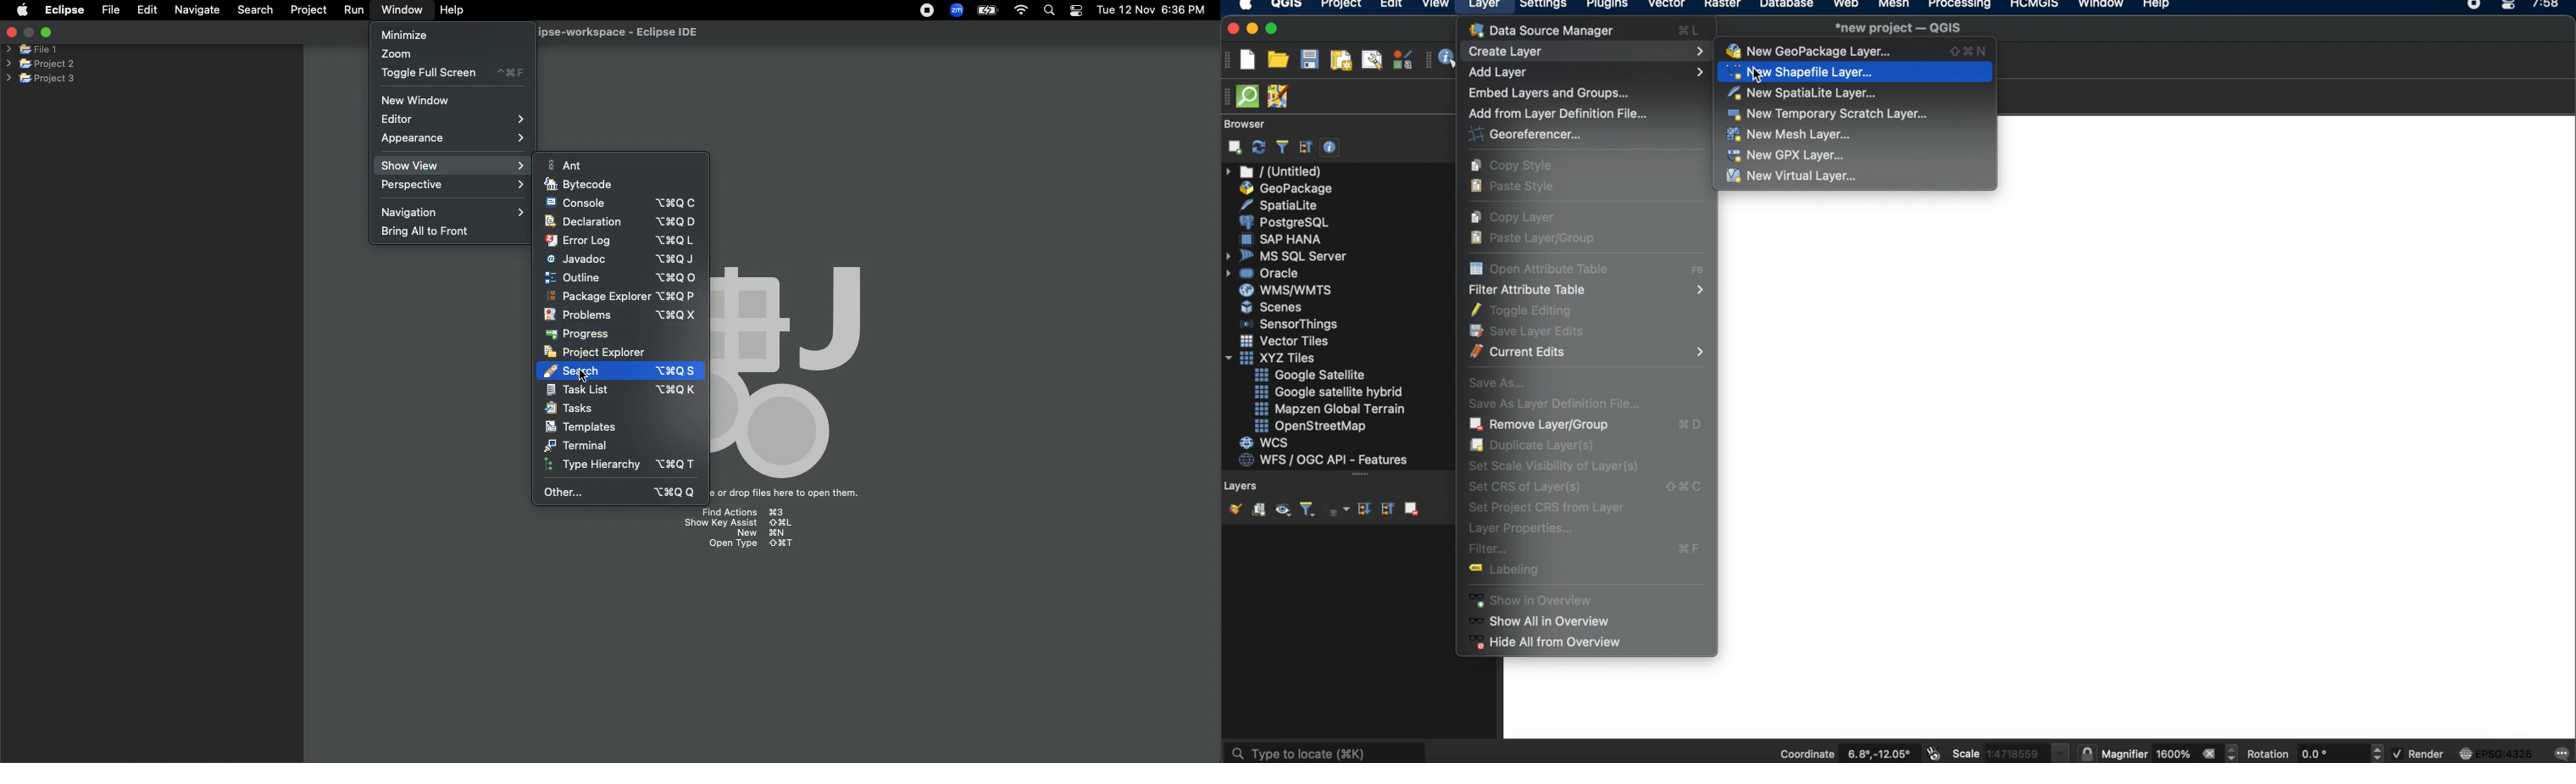 The image size is (2576, 784). Describe the element at coordinates (2560, 755) in the screenshot. I see `messages` at that location.